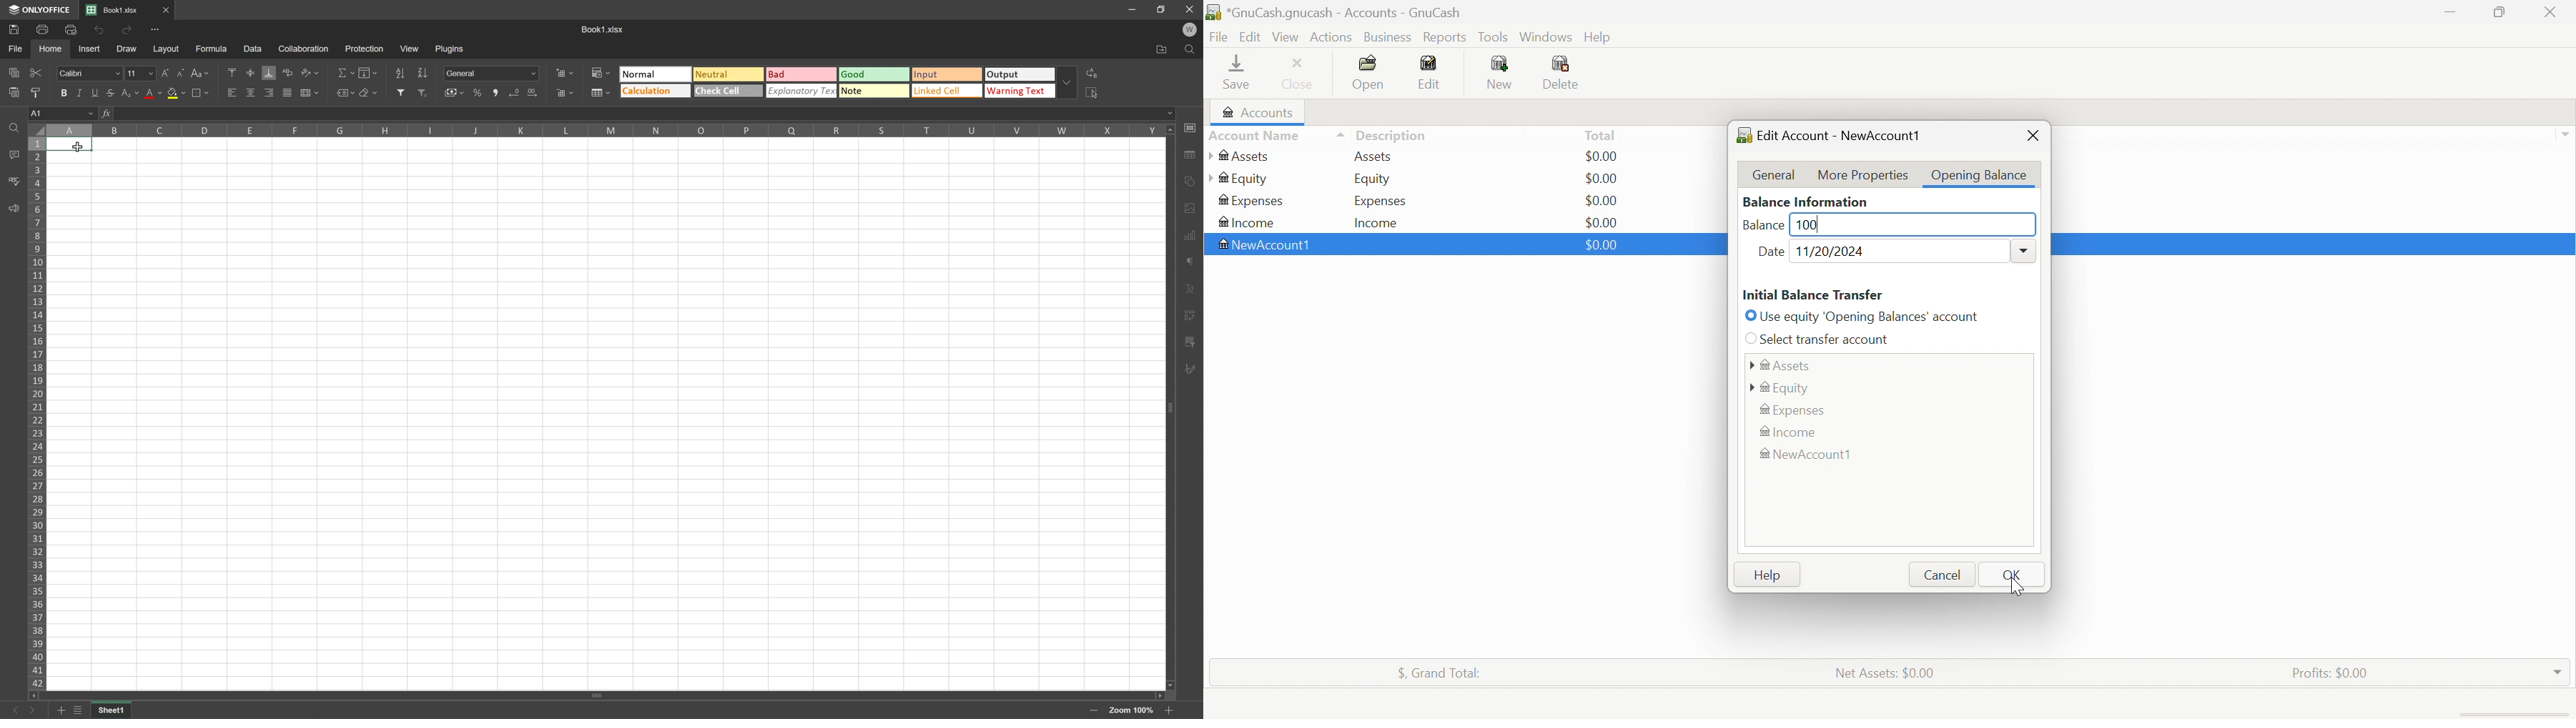 The width and height of the screenshot is (2576, 728). What do you see at coordinates (139, 74) in the screenshot?
I see `Font size` at bounding box center [139, 74].